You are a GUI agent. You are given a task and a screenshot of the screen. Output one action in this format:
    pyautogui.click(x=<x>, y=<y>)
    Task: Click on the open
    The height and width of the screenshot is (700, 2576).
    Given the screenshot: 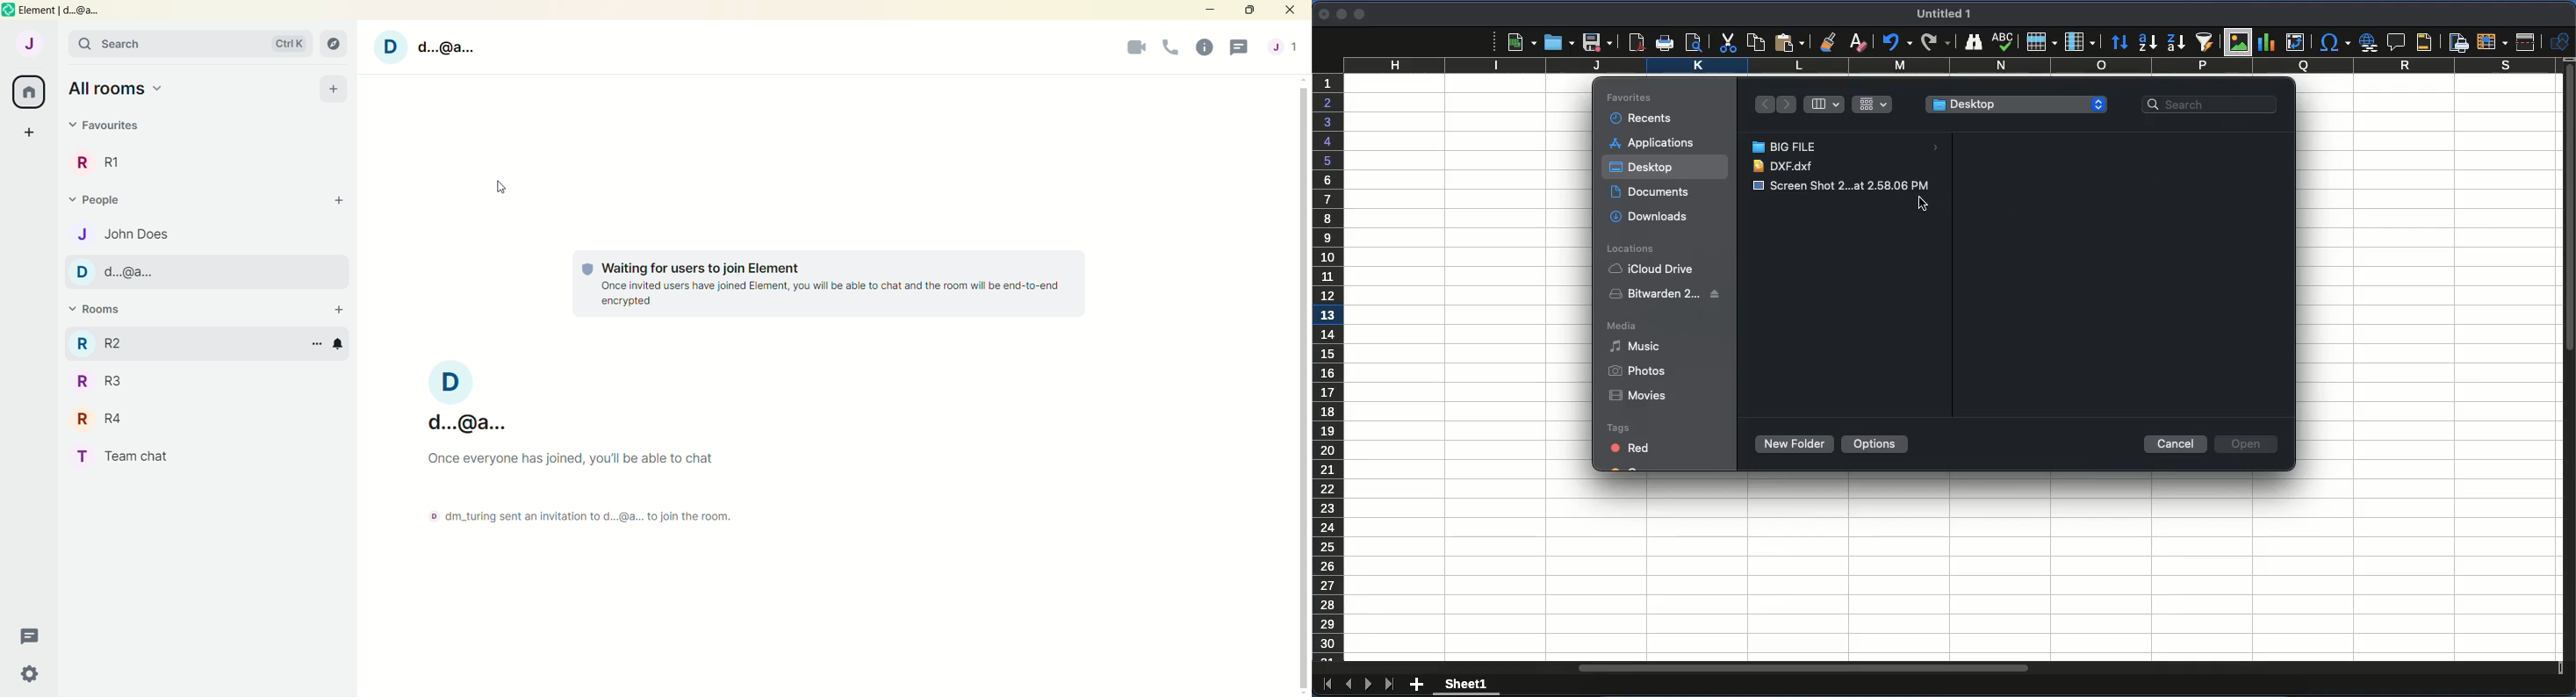 What is the action you would take?
    pyautogui.click(x=1560, y=44)
    